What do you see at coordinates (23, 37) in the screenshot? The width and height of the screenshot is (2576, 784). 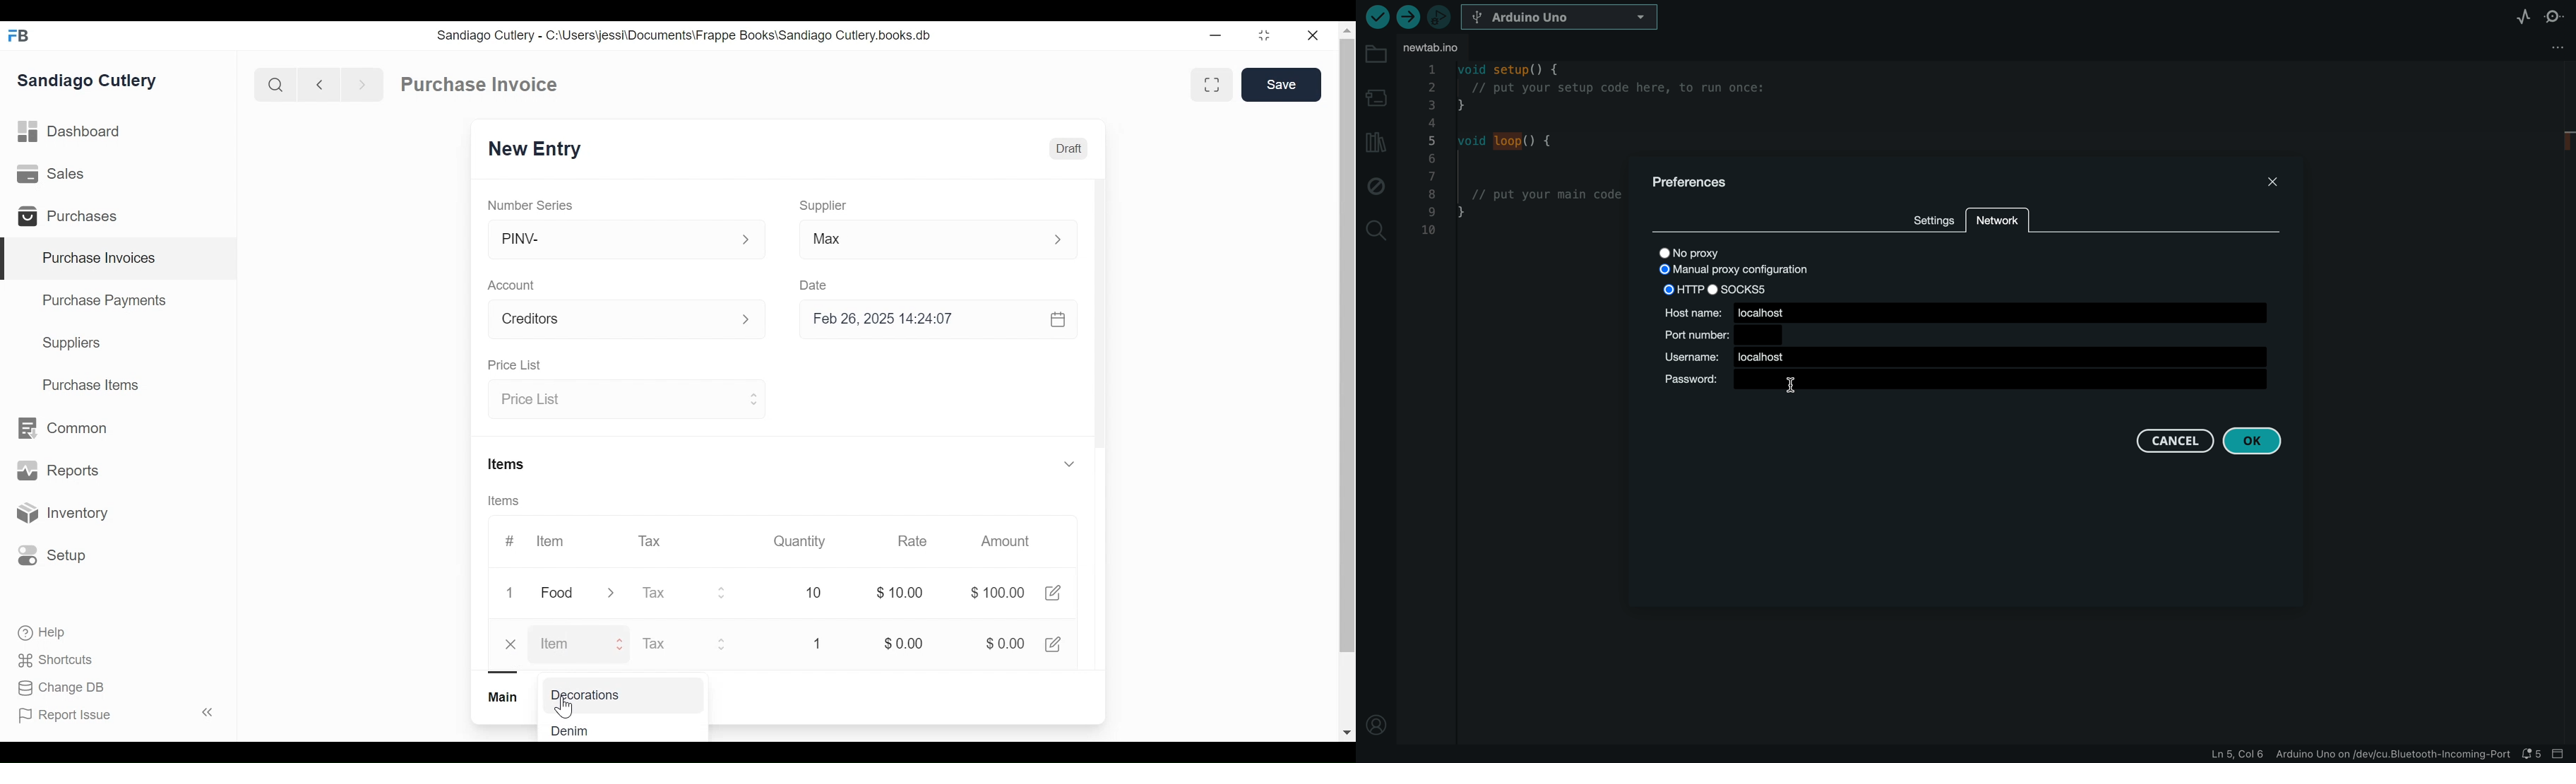 I see `Frappe Books Desktop icon` at bounding box center [23, 37].